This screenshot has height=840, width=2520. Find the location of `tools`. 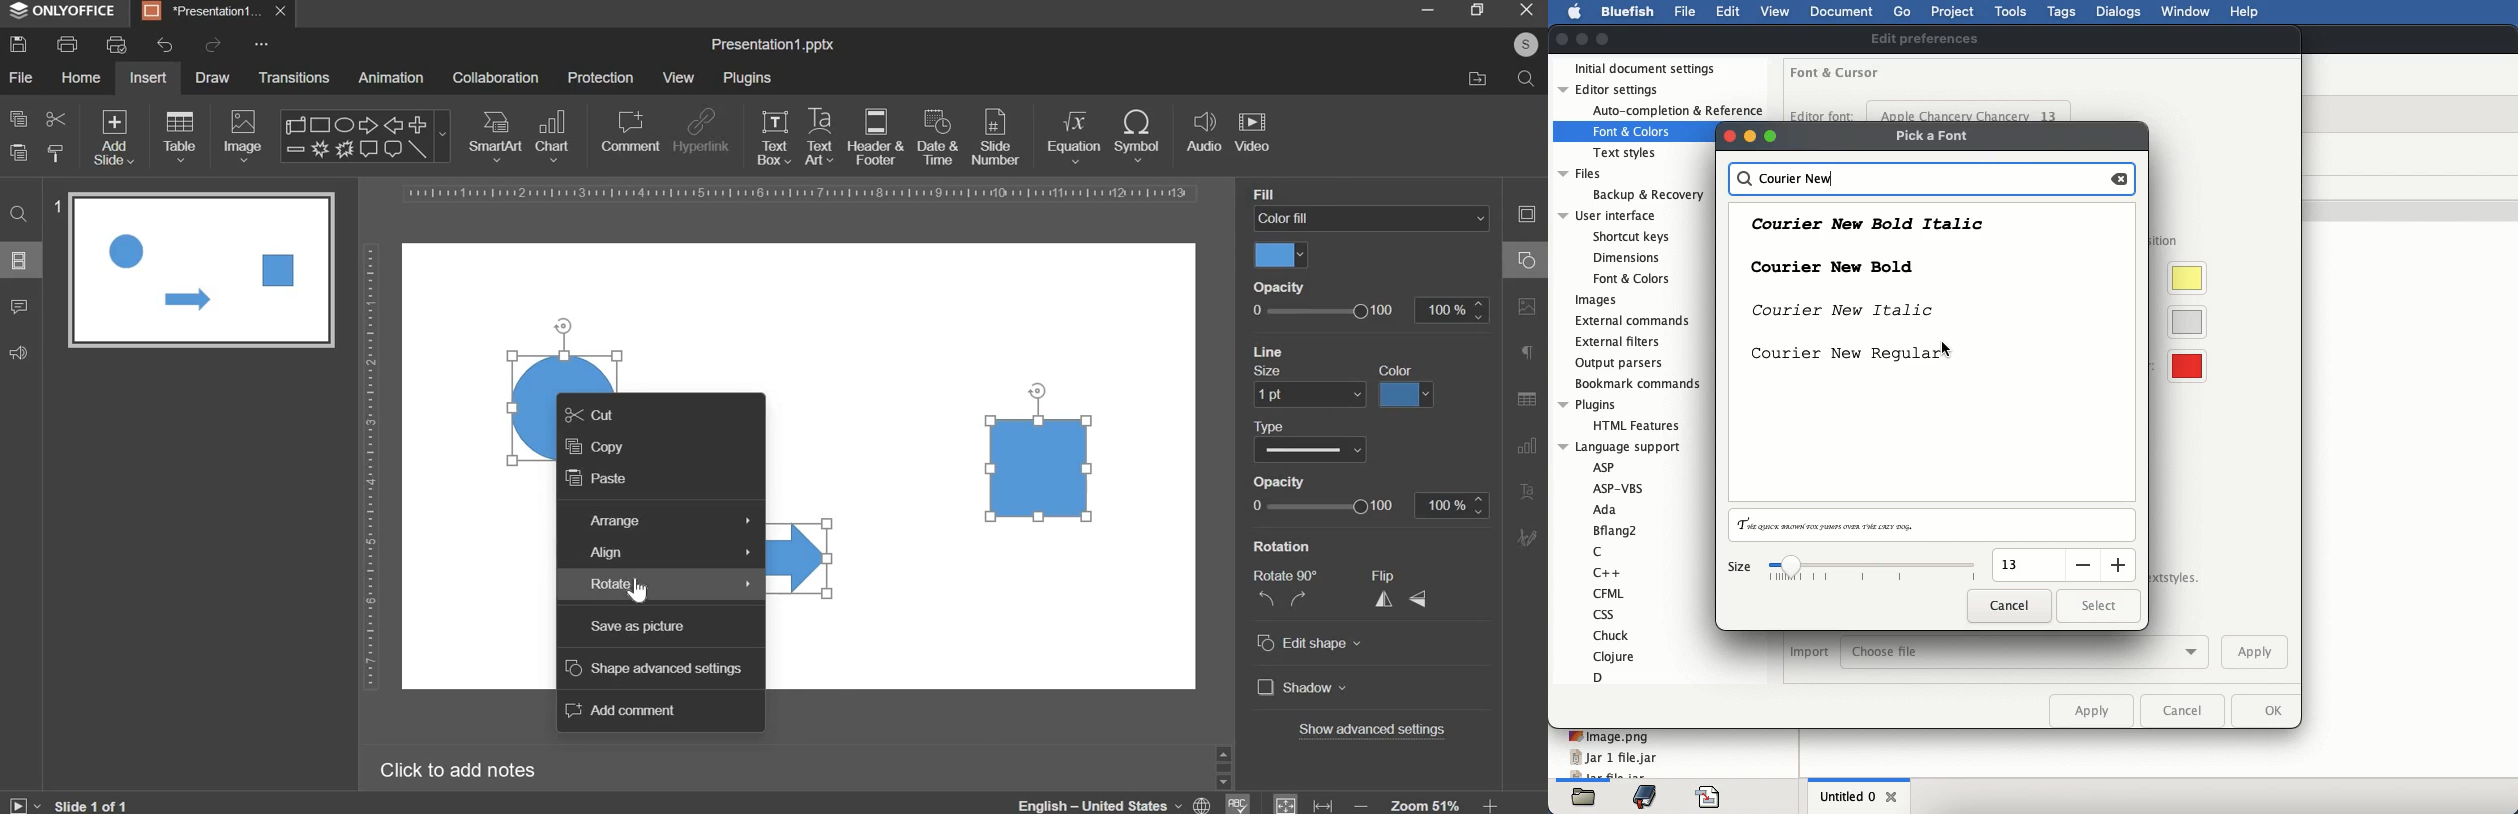

tools is located at coordinates (2012, 12).